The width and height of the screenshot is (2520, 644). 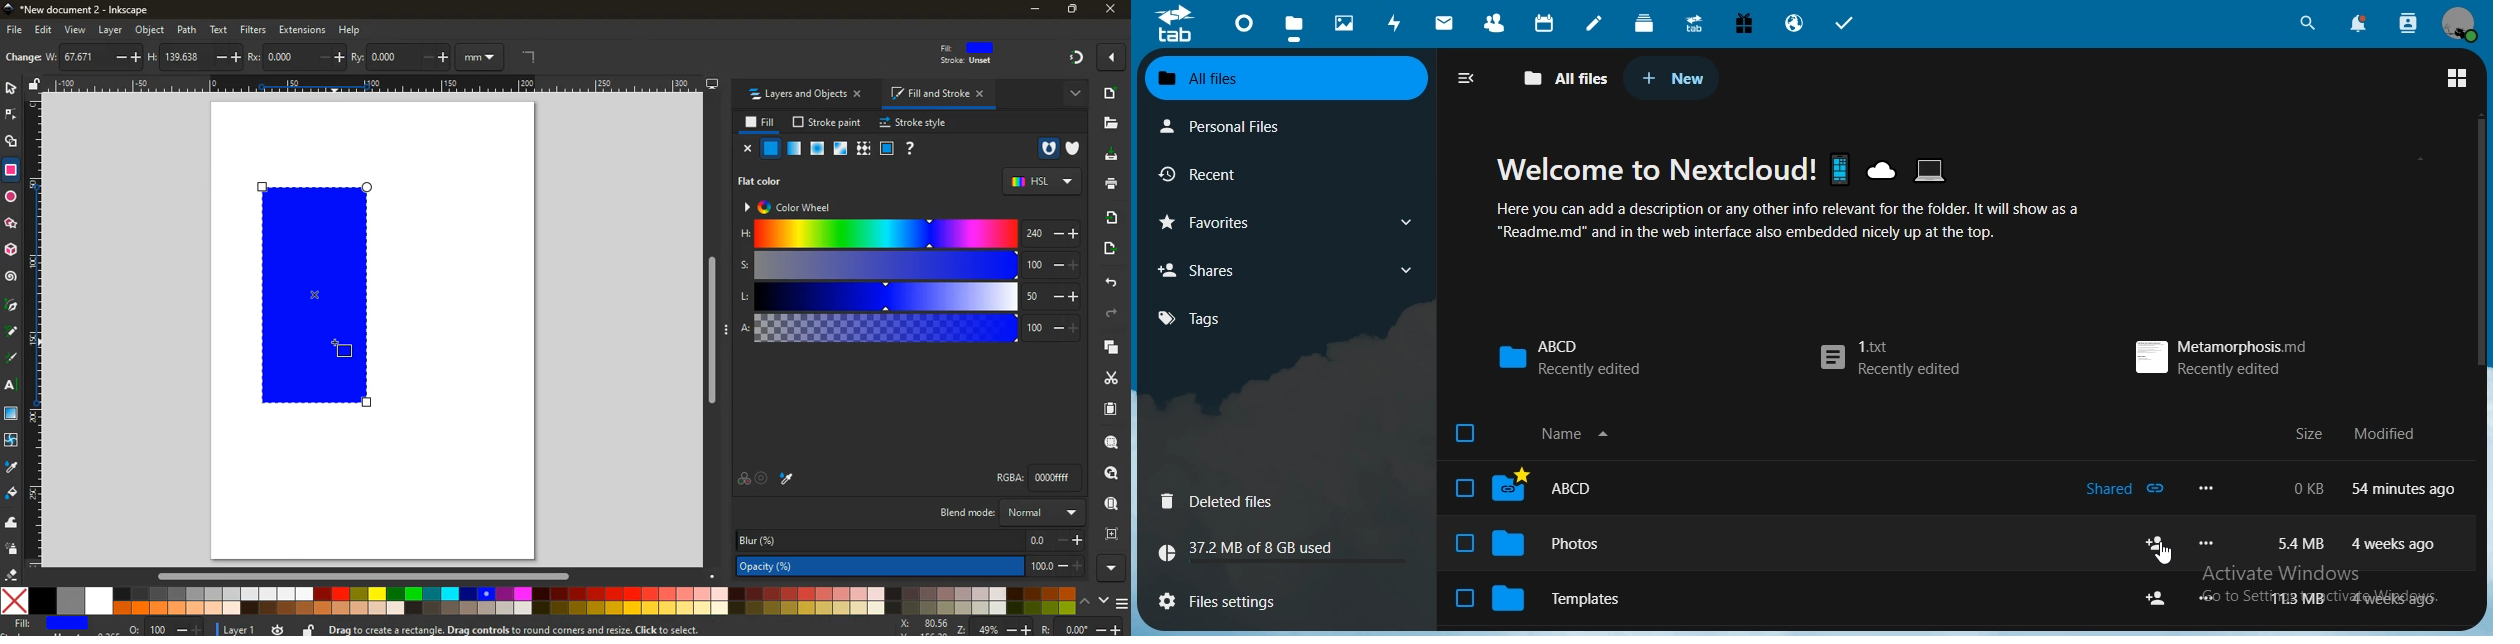 What do you see at coordinates (1593, 24) in the screenshot?
I see `notes` at bounding box center [1593, 24].